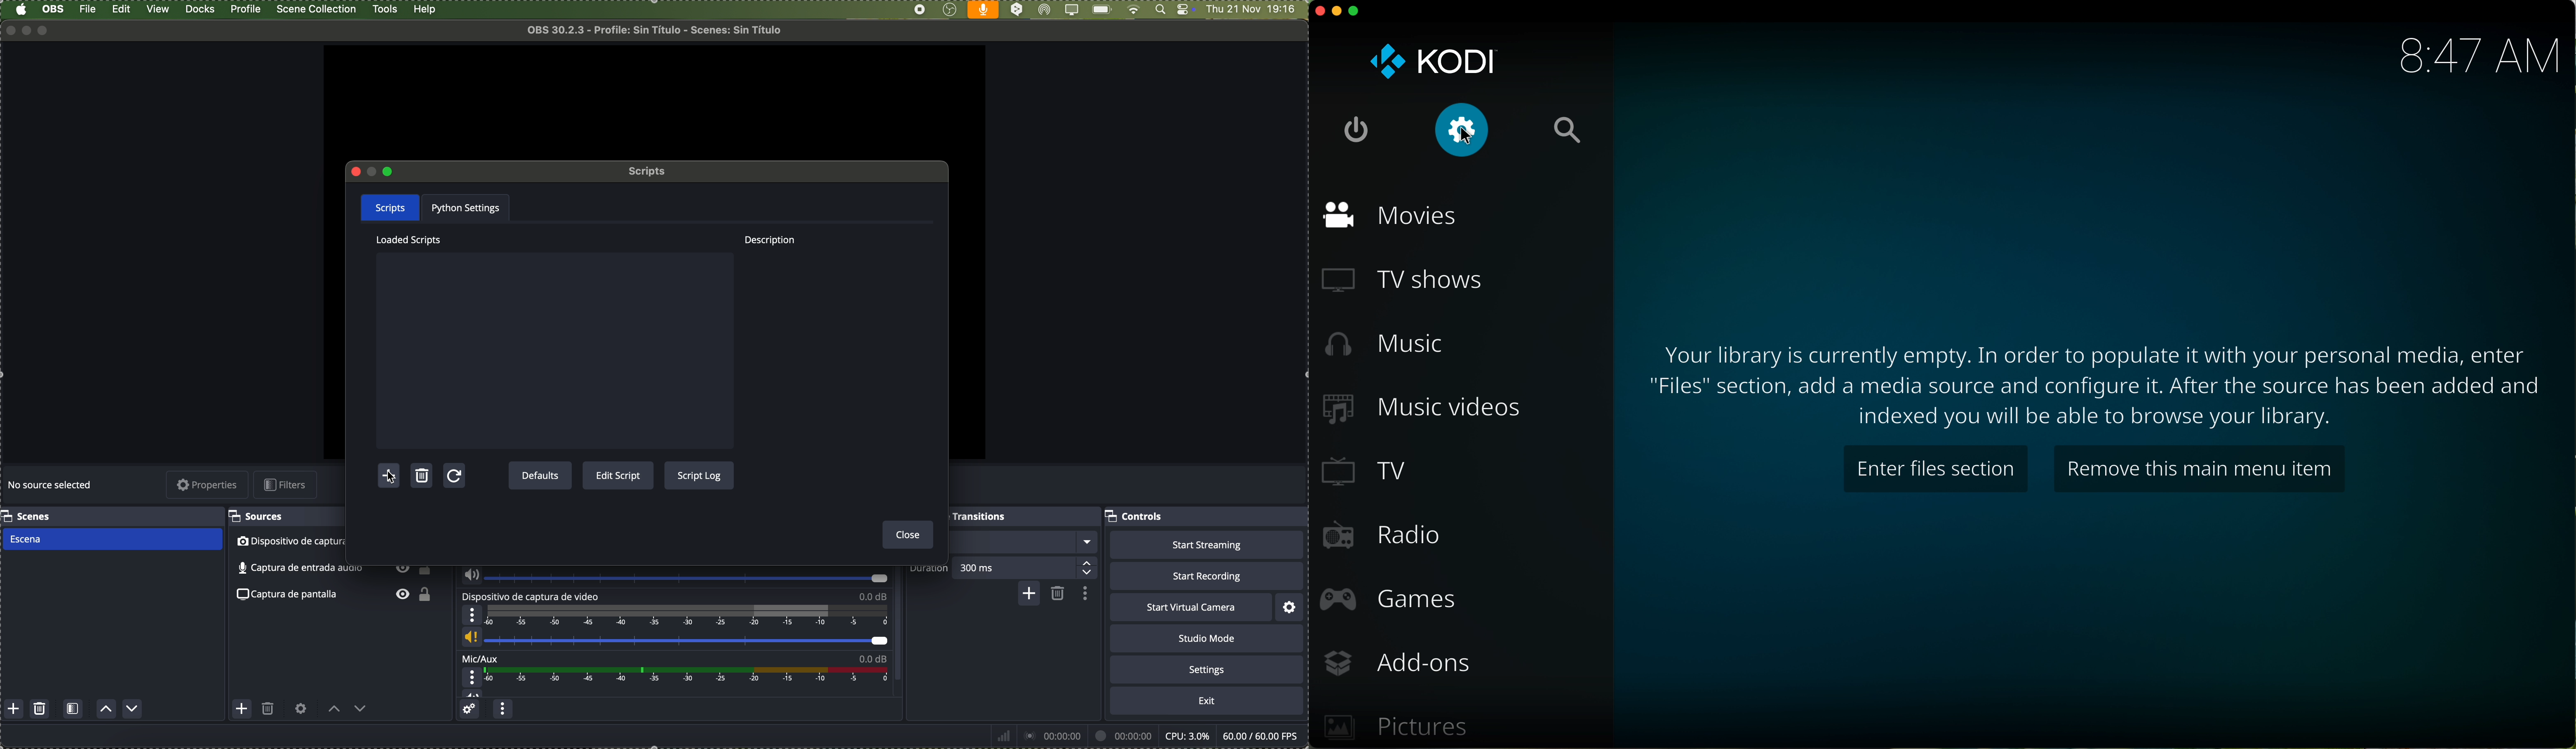 Image resolution: width=2576 pixels, height=756 pixels. I want to click on close button, so click(910, 535).